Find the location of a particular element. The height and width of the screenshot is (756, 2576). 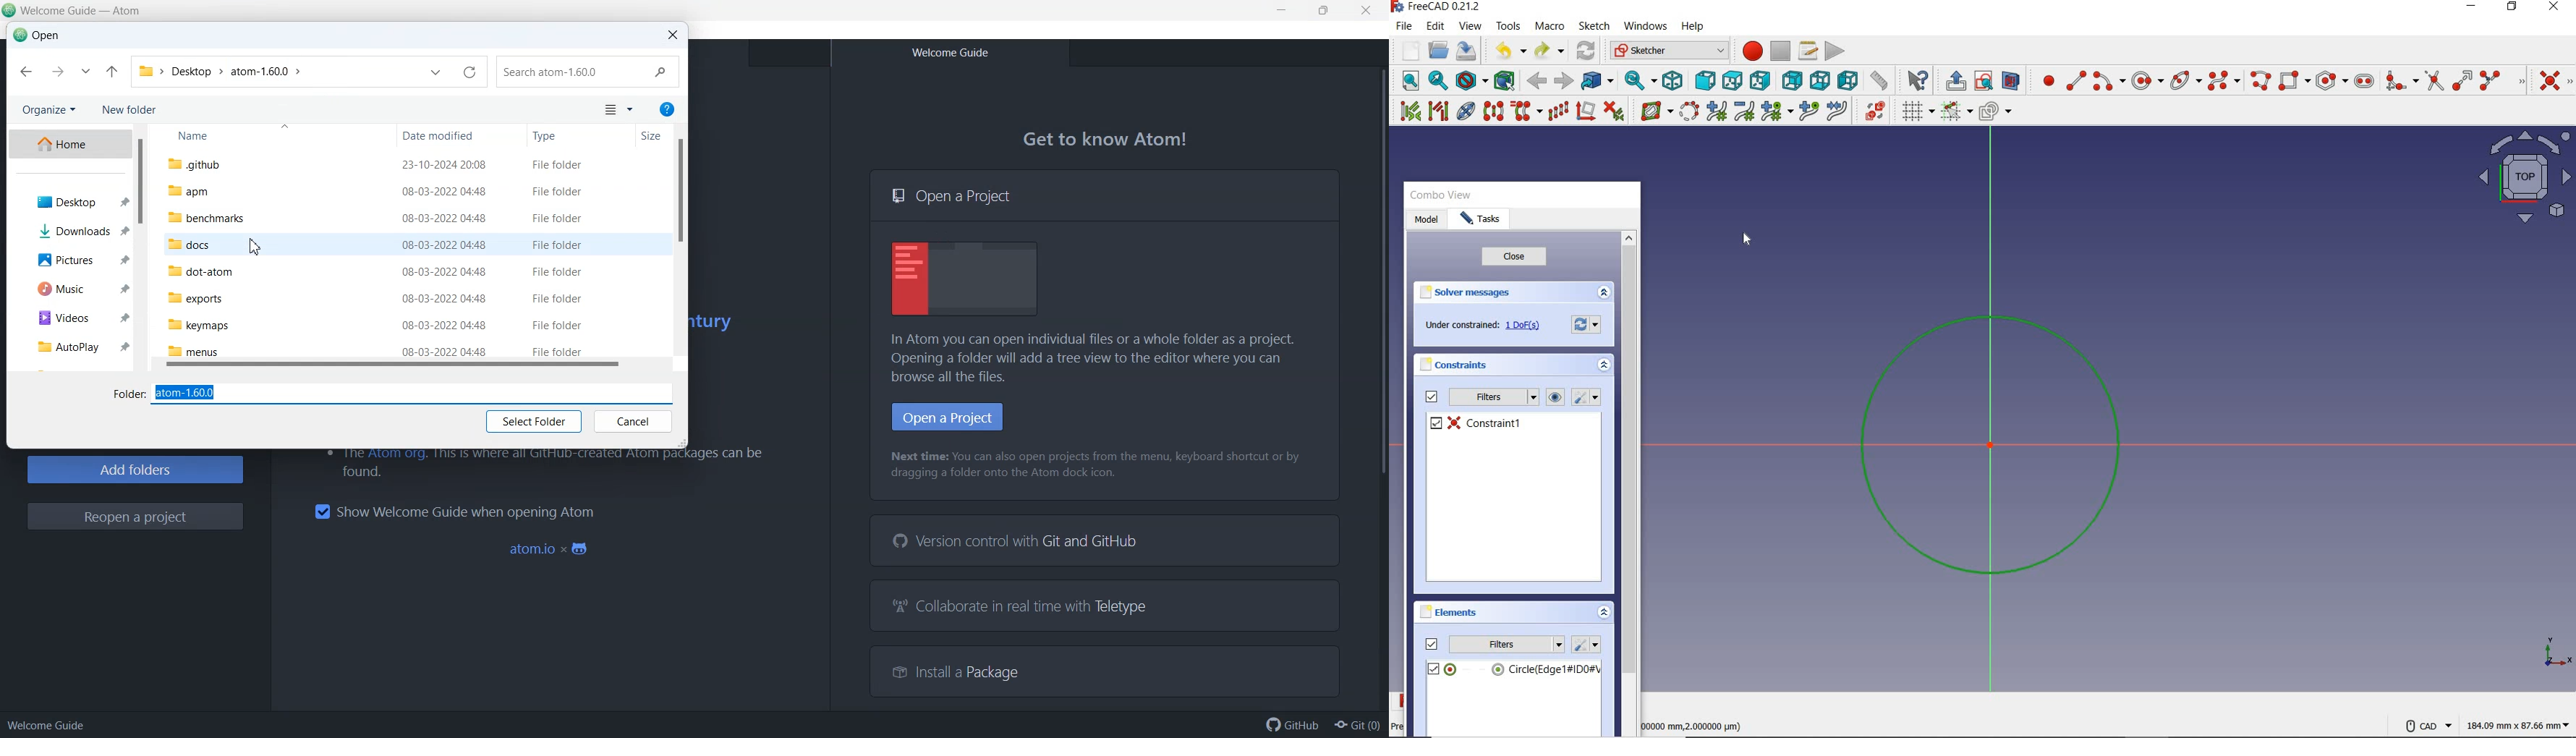

Desktop is located at coordinates (69, 202).